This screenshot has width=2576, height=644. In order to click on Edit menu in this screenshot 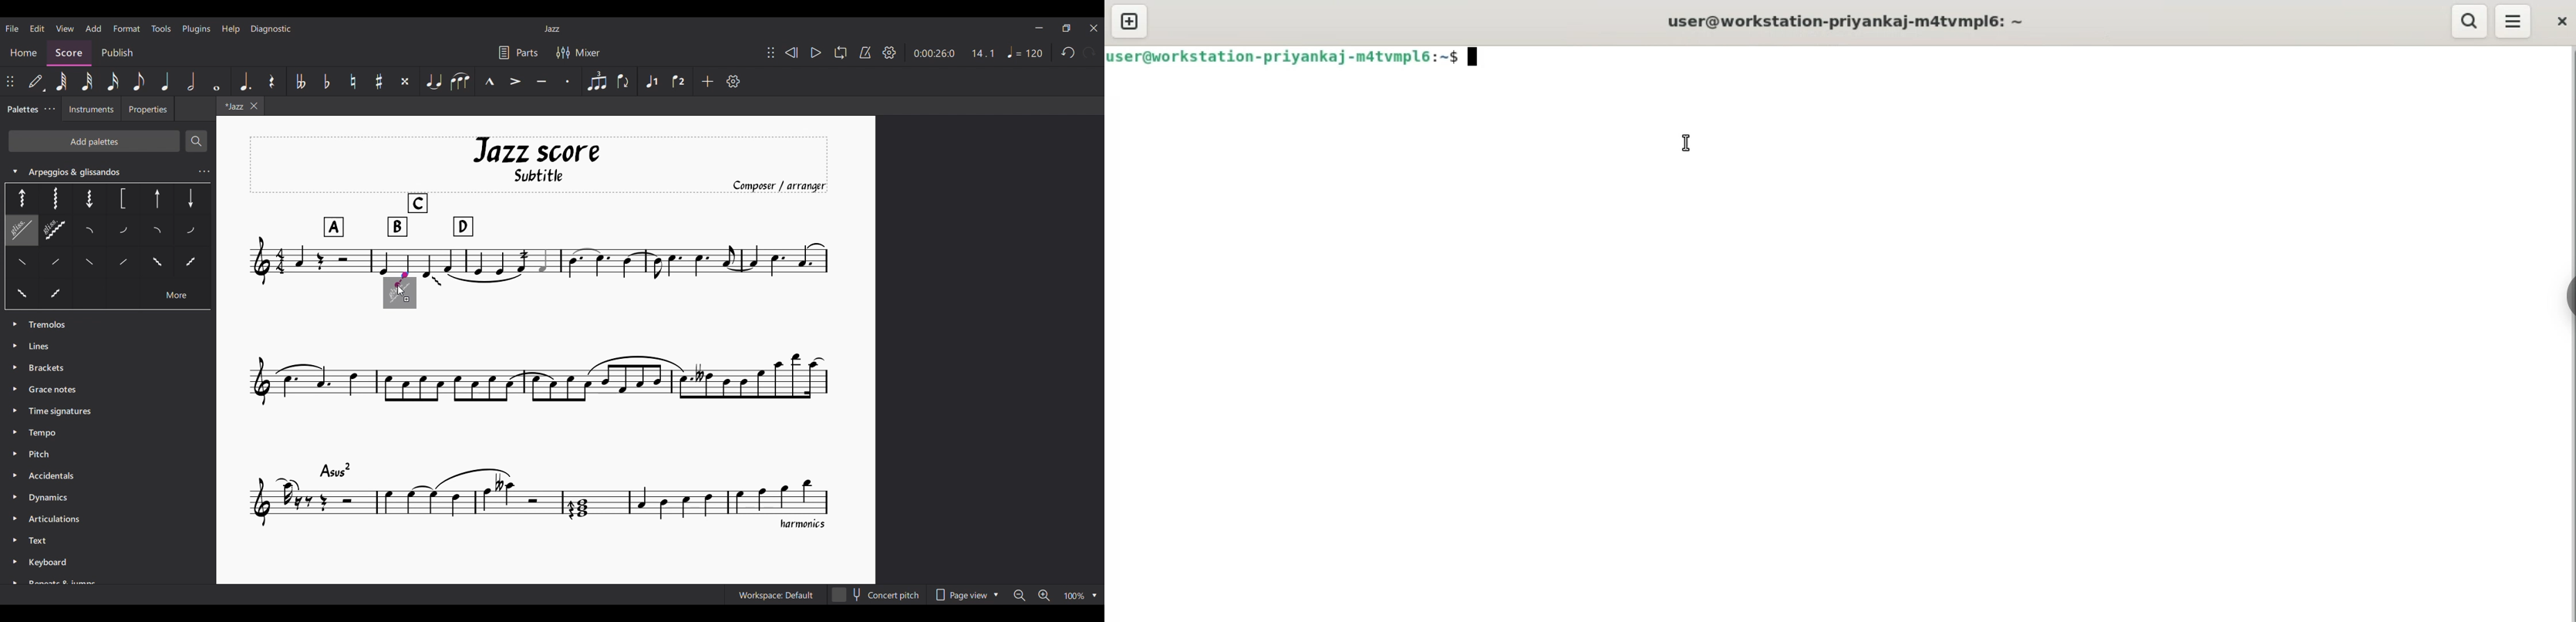, I will do `click(37, 29)`.